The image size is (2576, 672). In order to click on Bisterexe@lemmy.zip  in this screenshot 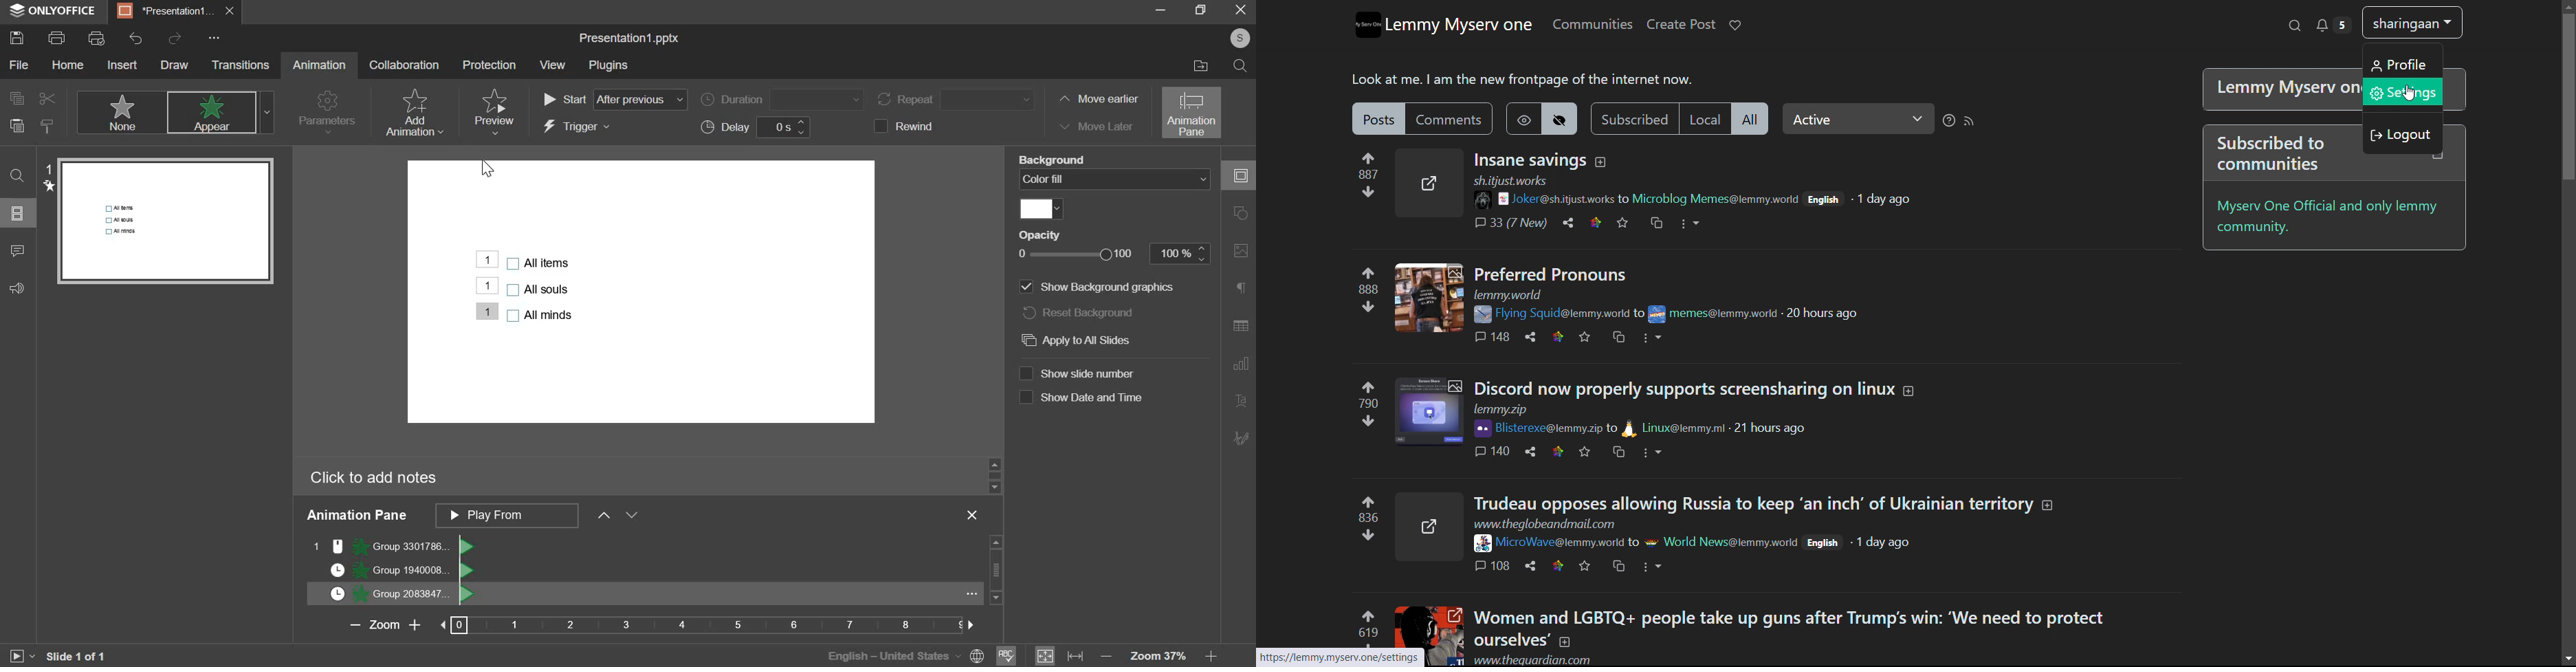, I will do `click(1537, 429)`.